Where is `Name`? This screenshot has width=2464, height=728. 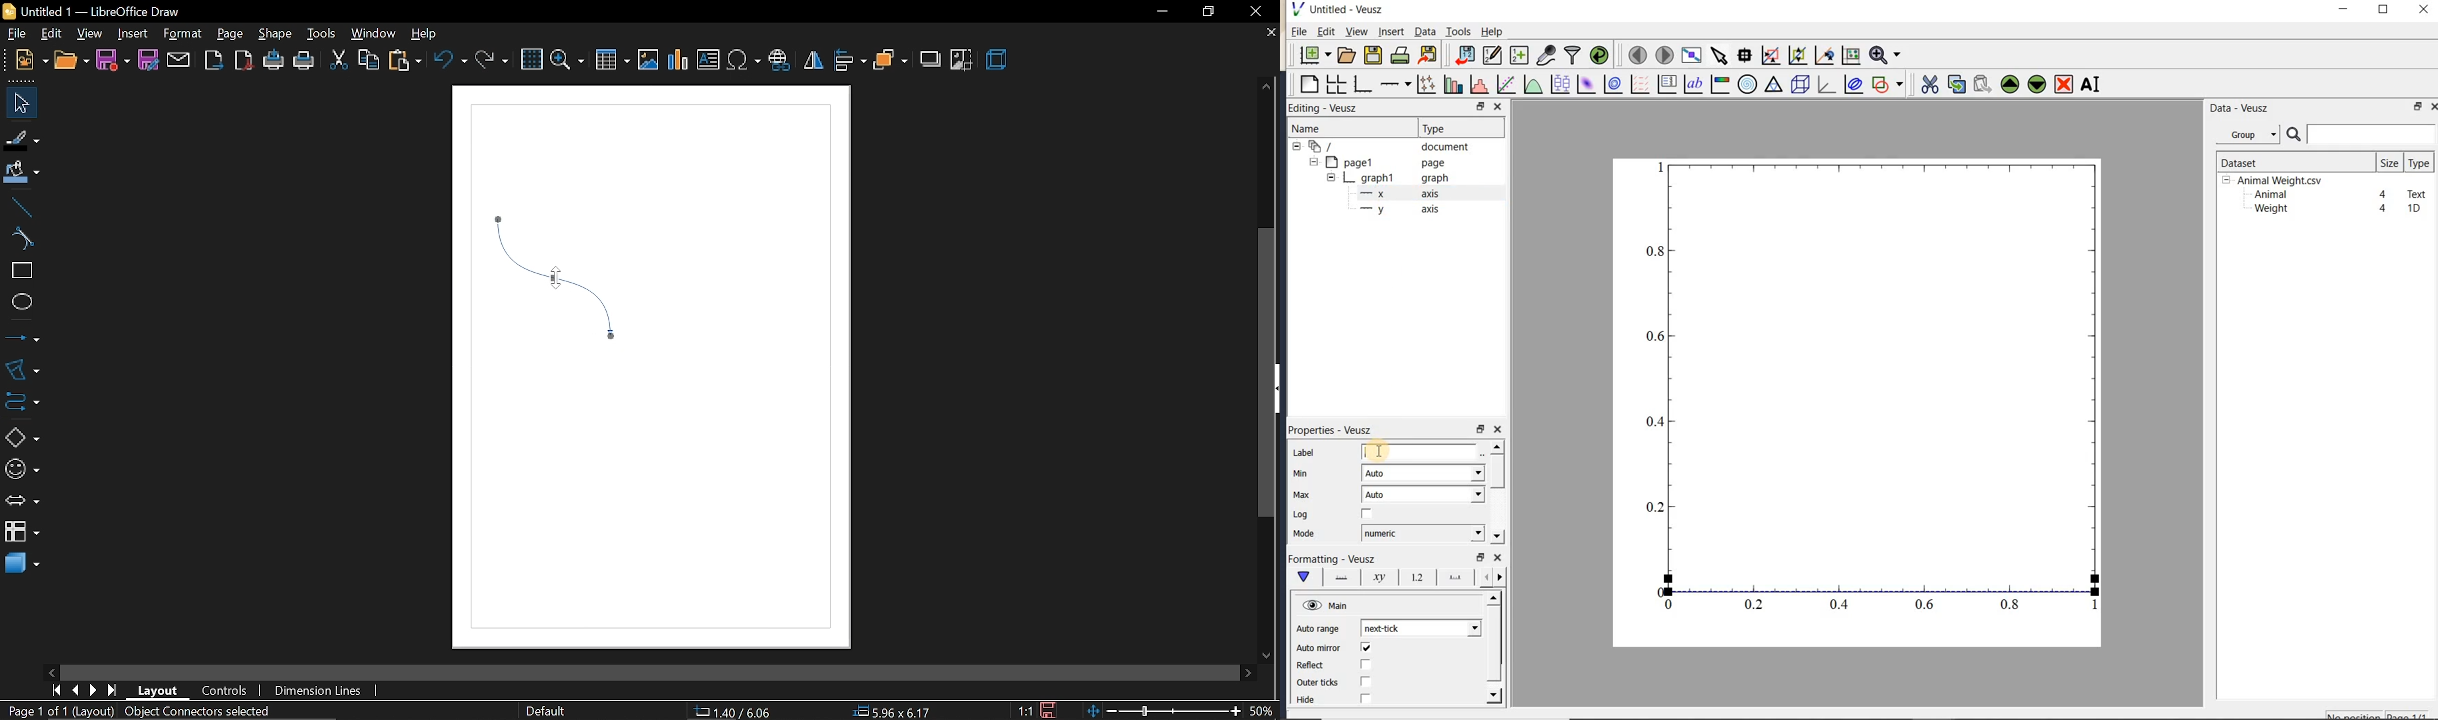 Name is located at coordinates (1321, 128).